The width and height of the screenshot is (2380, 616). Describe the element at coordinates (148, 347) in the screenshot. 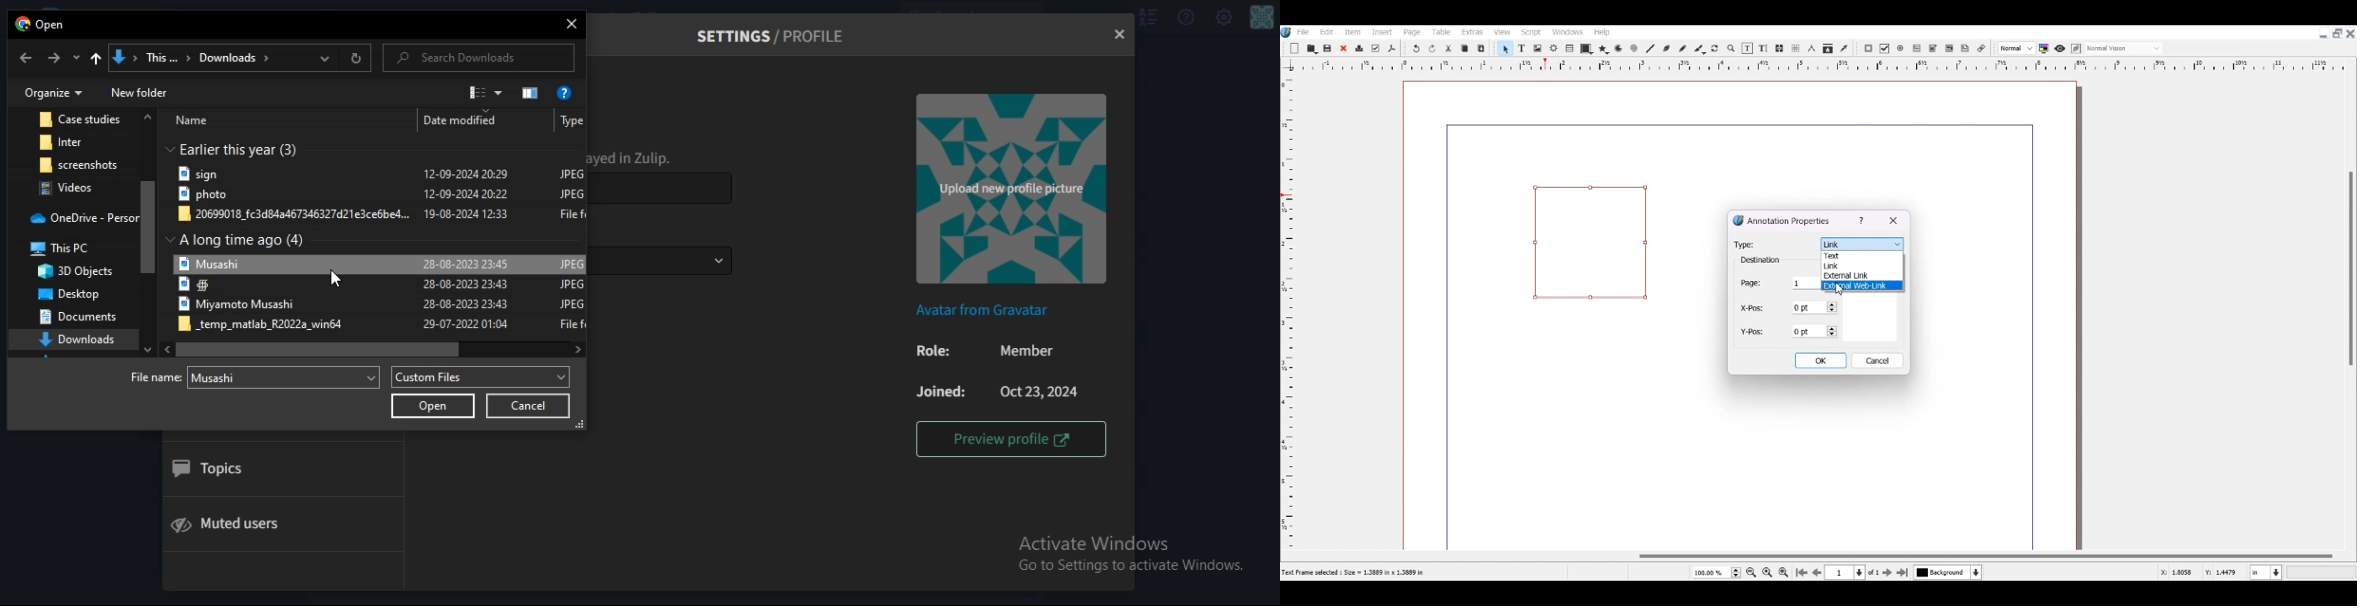

I see `scroll down` at that location.